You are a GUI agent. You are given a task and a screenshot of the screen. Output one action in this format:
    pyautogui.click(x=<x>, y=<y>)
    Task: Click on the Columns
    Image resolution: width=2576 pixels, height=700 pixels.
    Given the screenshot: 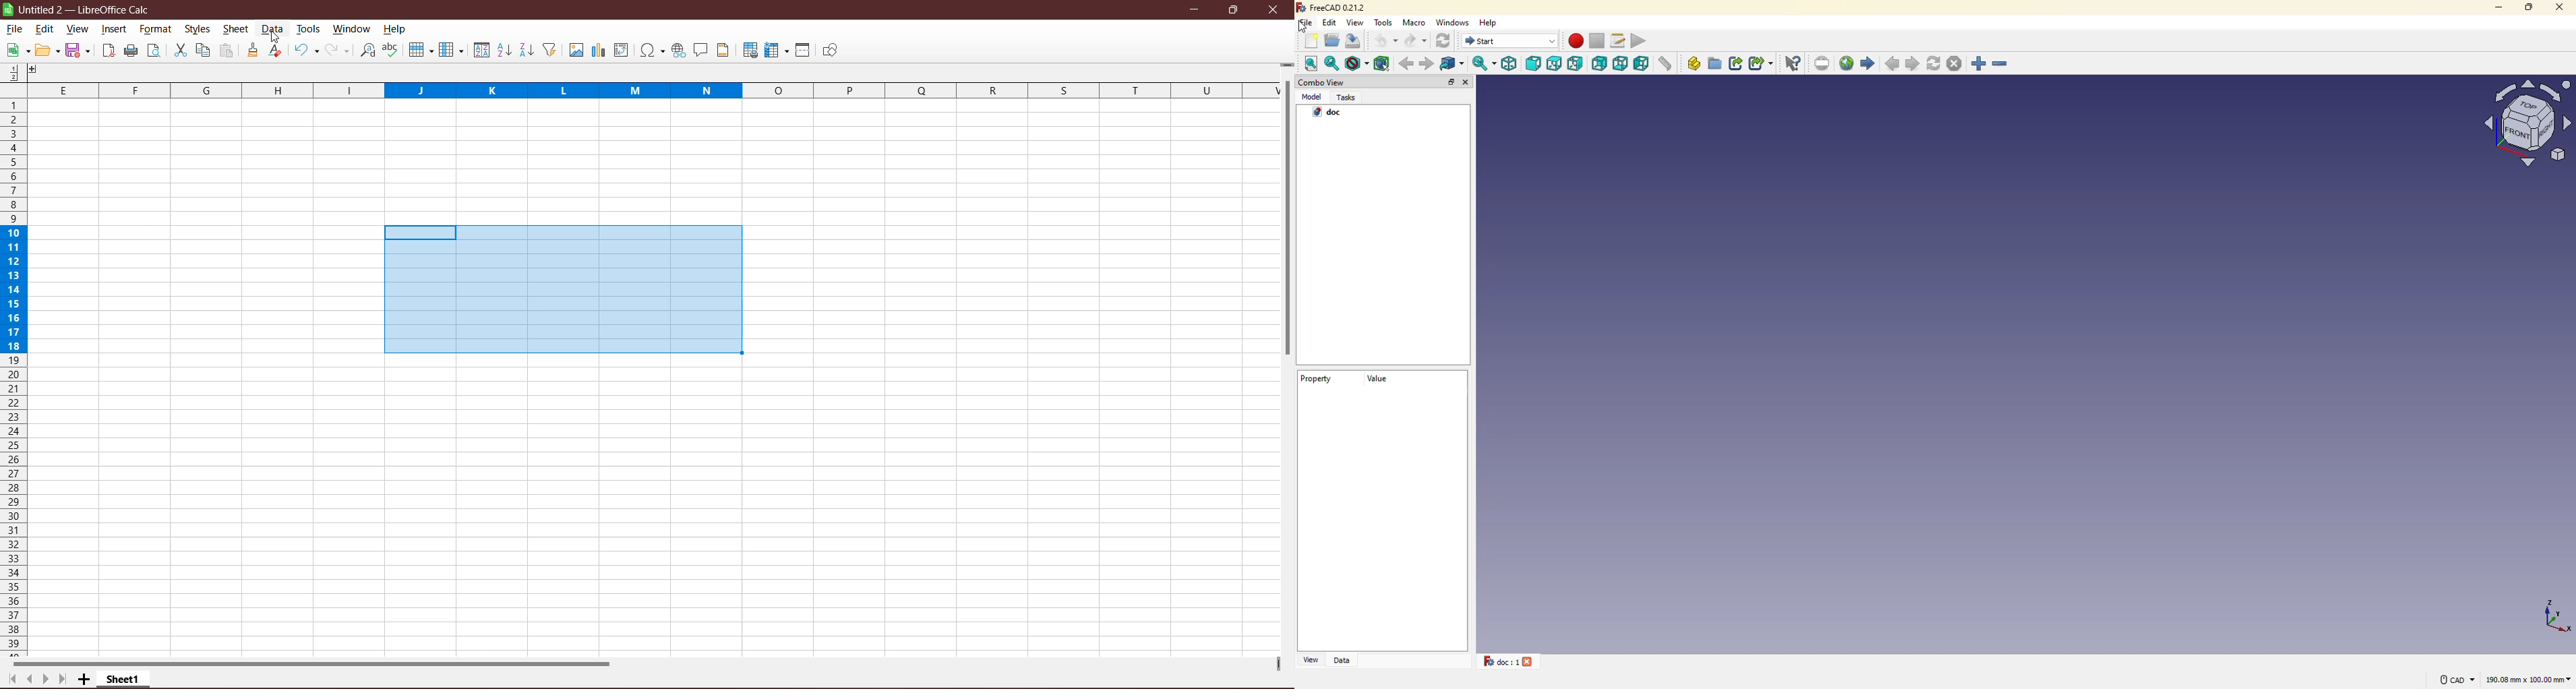 What is the action you would take?
    pyautogui.click(x=641, y=89)
    